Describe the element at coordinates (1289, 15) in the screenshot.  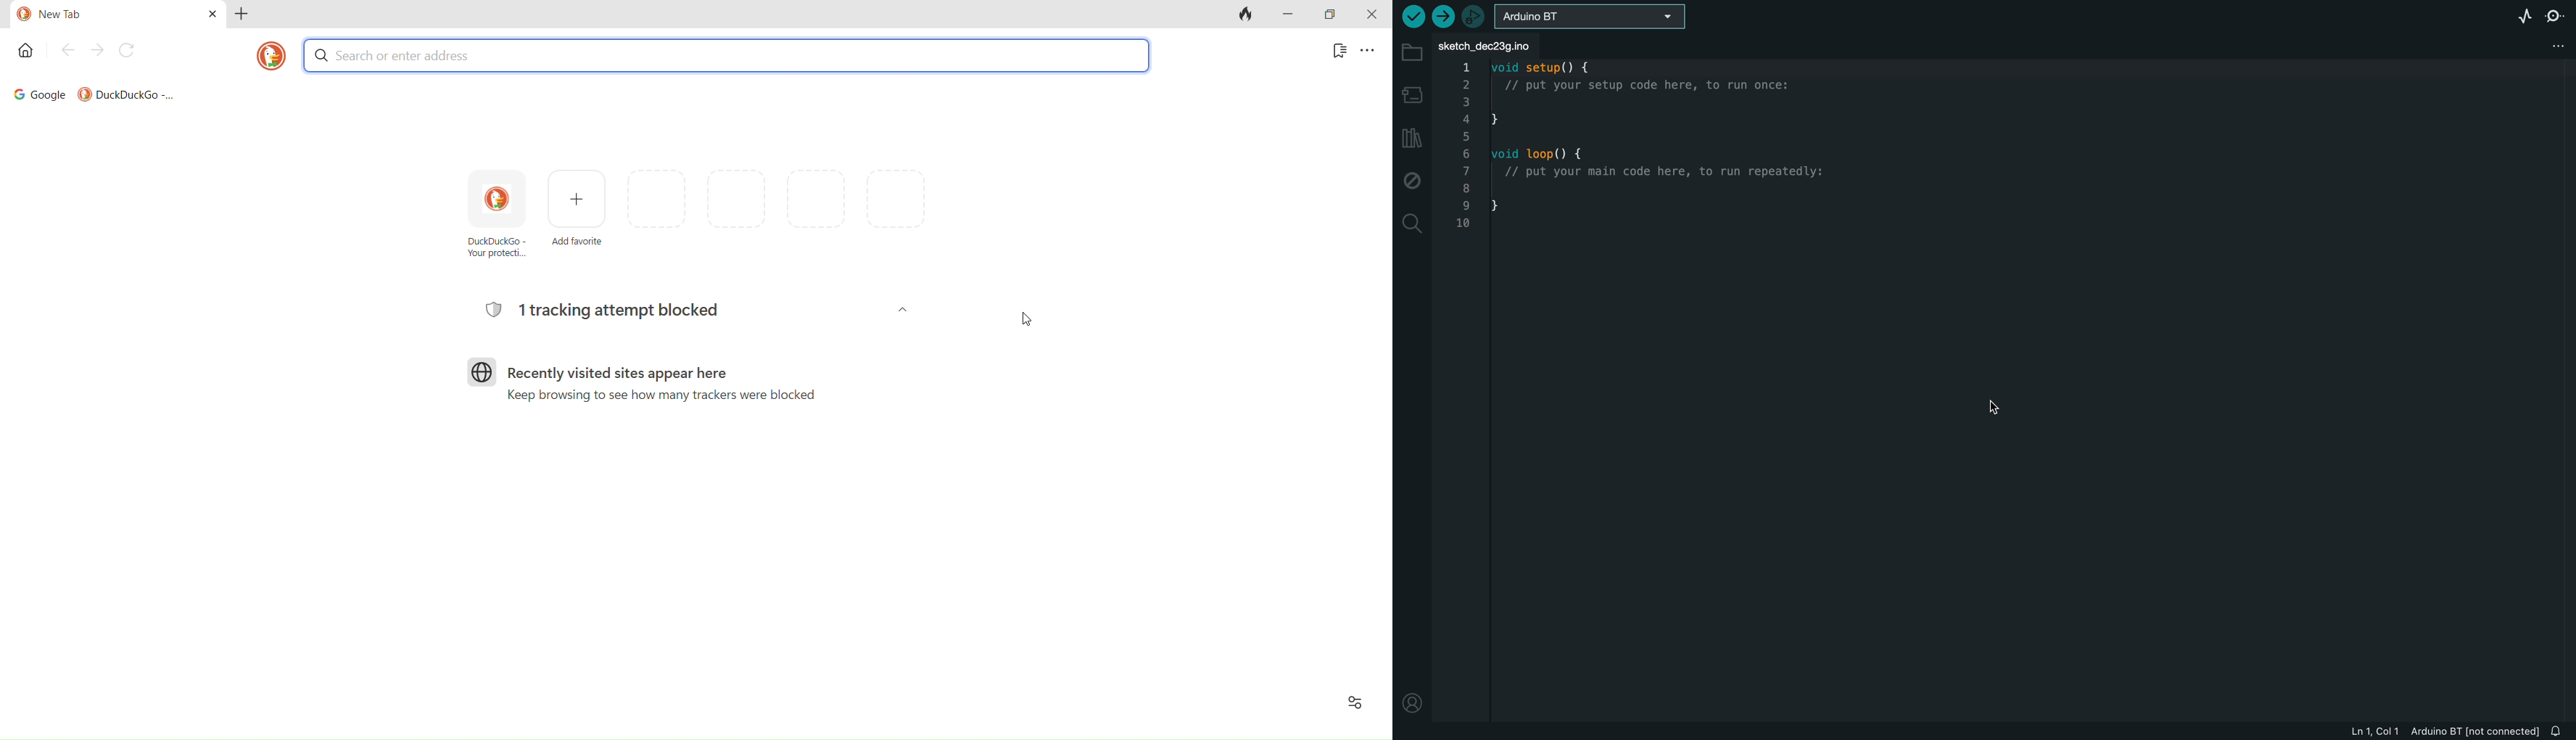
I see `minimize` at that location.